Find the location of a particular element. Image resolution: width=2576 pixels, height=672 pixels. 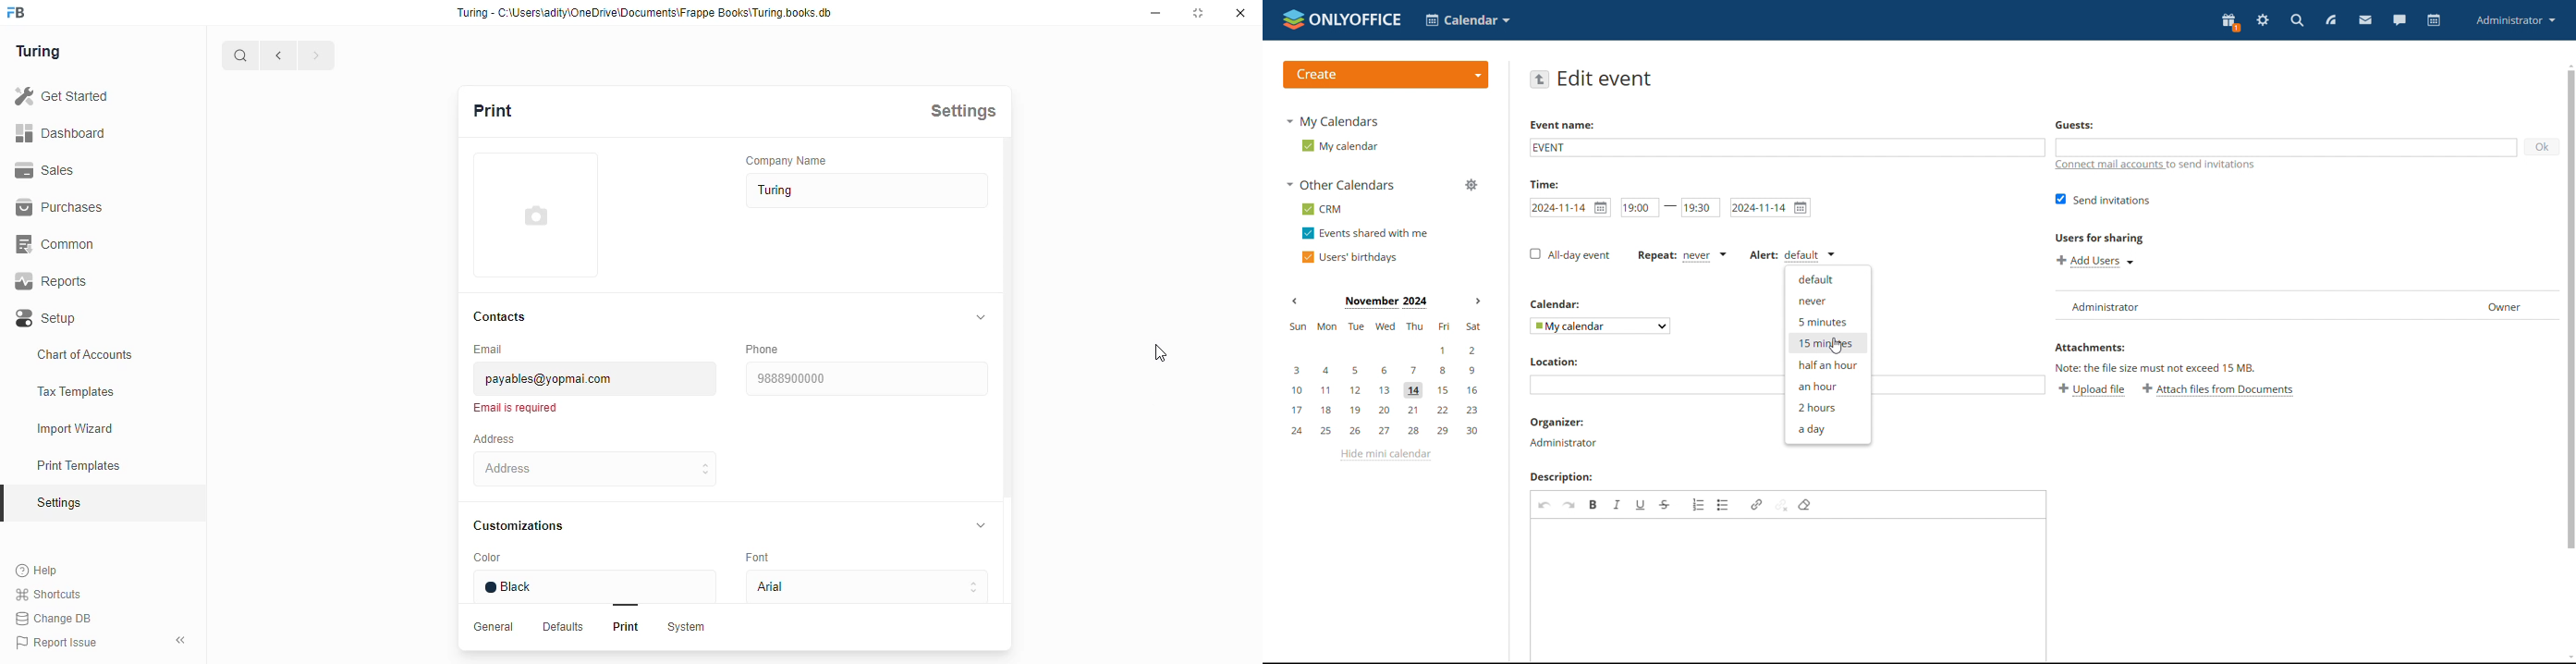

insert/remove bulleted list is located at coordinates (1724, 505).